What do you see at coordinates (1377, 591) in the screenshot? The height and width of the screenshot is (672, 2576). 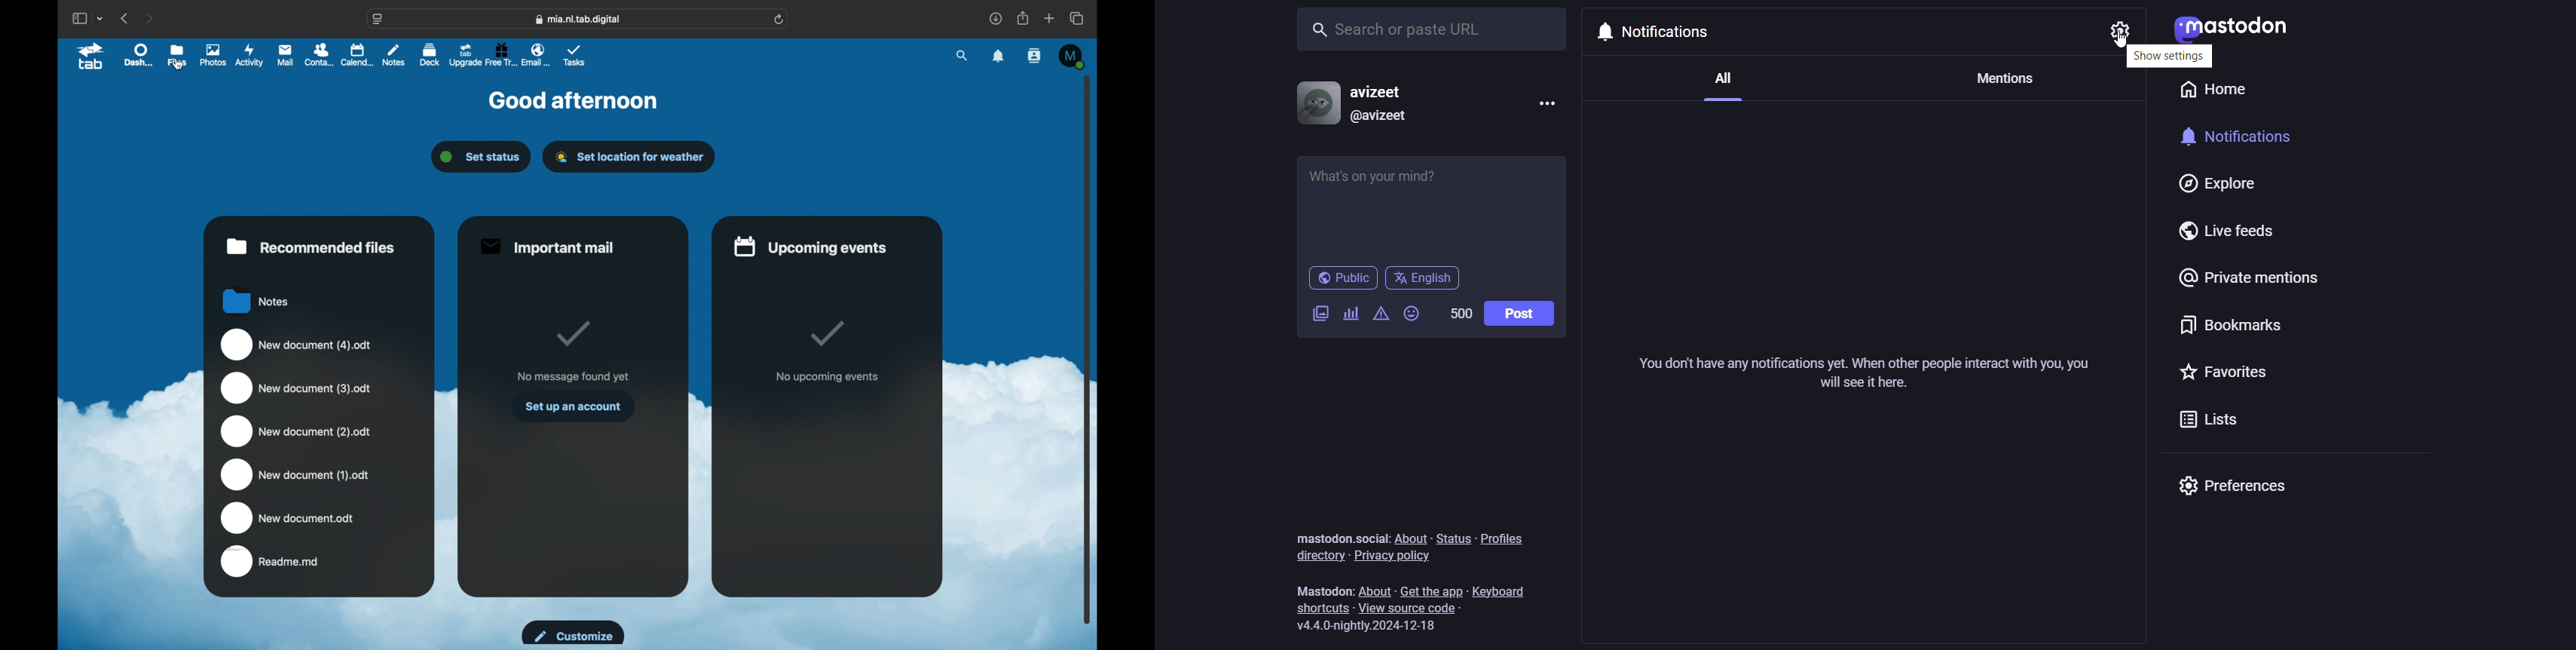 I see `about` at bounding box center [1377, 591].